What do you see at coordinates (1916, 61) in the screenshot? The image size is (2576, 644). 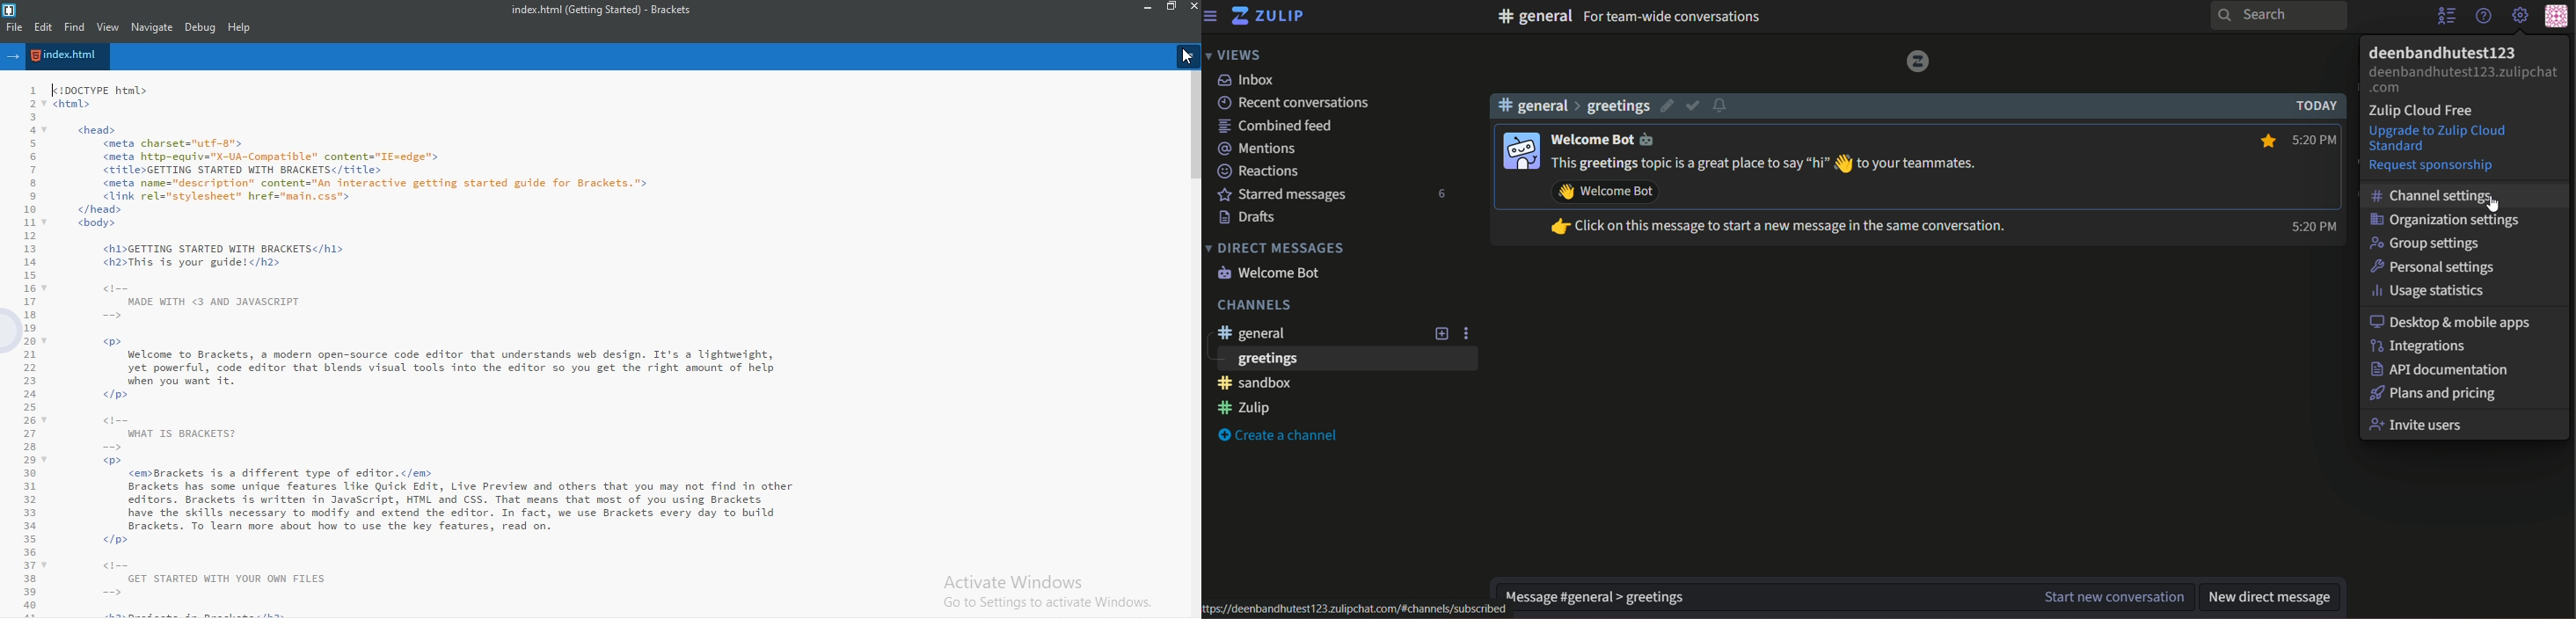 I see `logo` at bounding box center [1916, 61].